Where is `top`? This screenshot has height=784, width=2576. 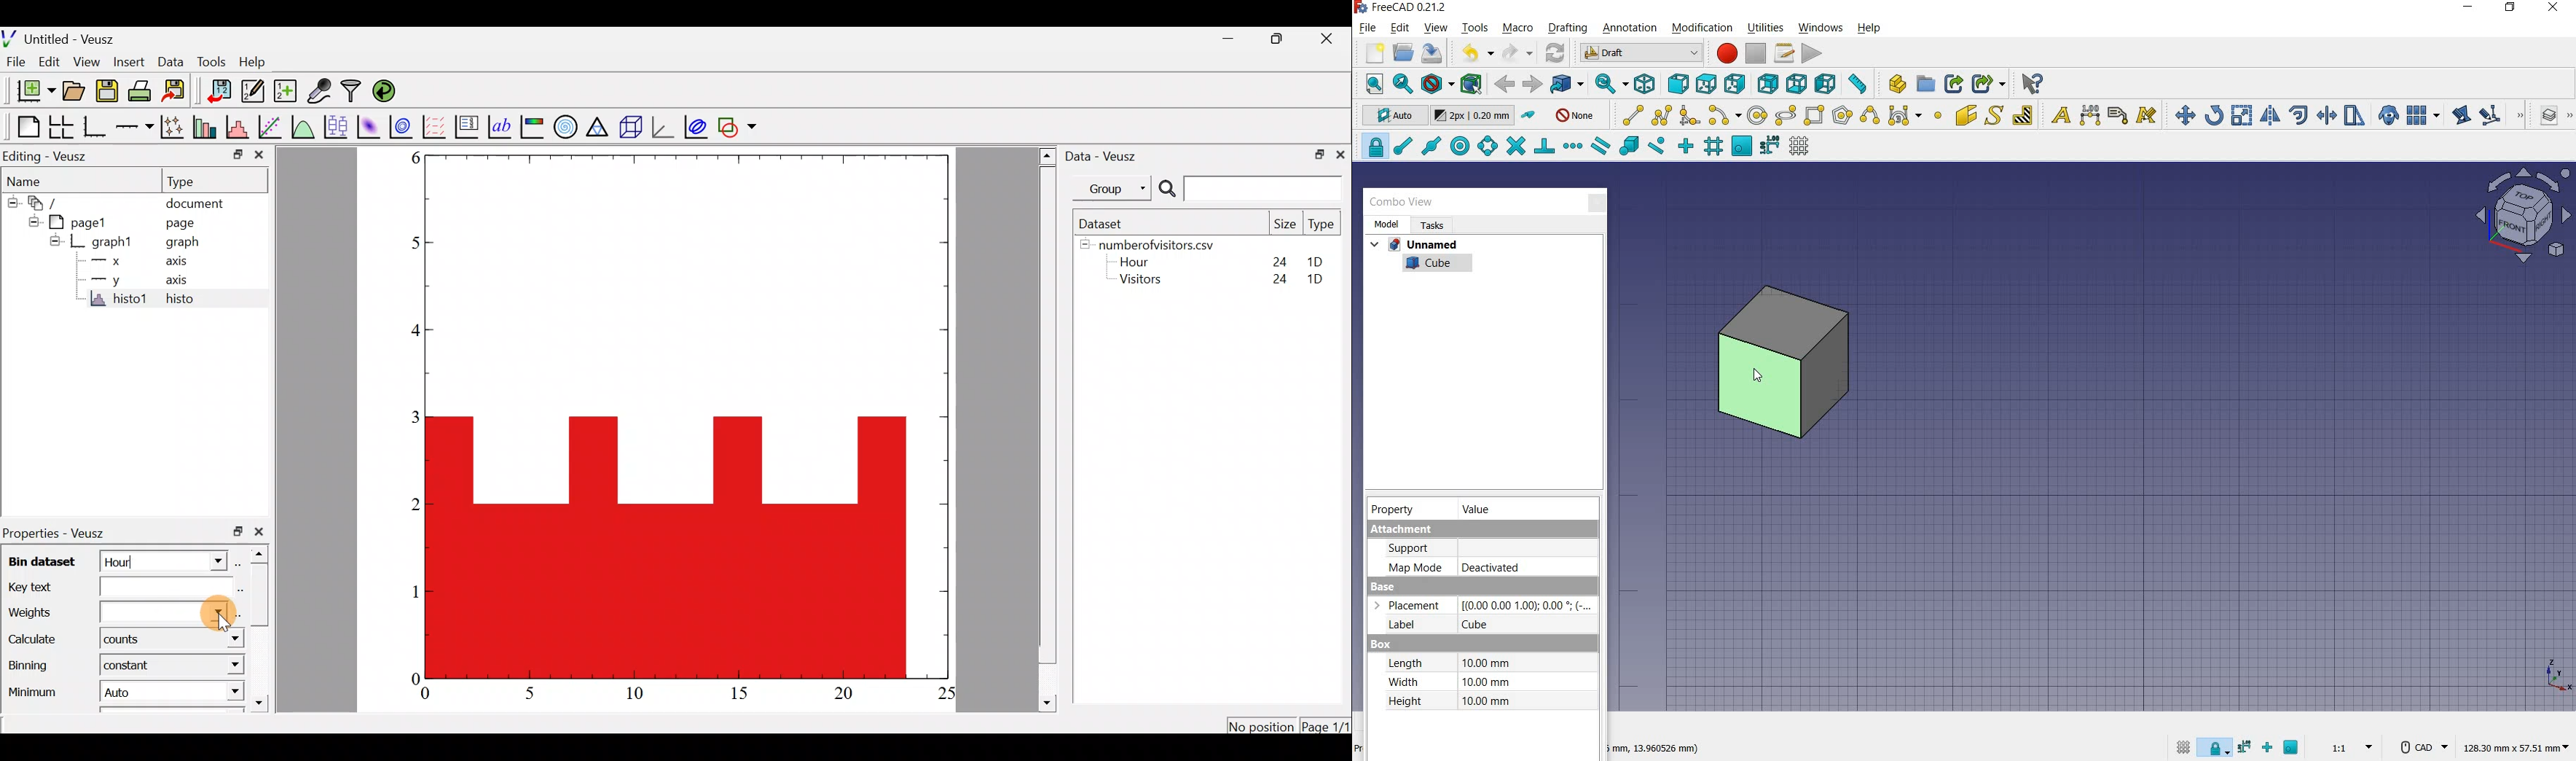 top is located at coordinates (1708, 83).